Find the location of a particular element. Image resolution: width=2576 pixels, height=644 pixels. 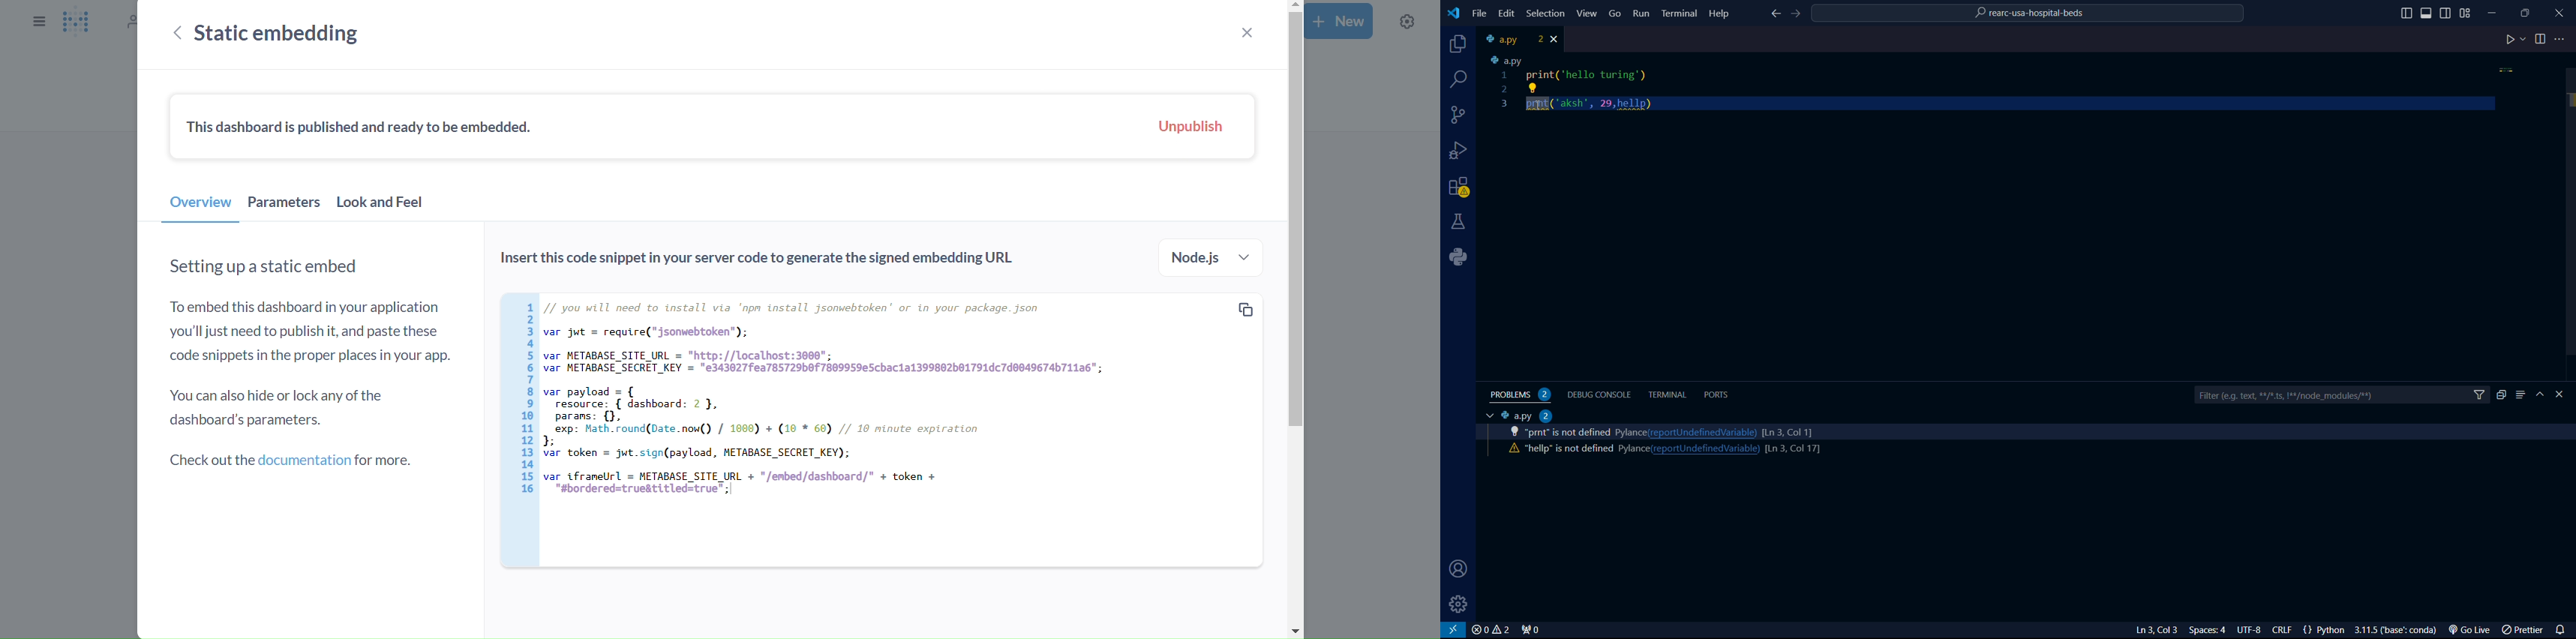

Go is located at coordinates (1615, 12).